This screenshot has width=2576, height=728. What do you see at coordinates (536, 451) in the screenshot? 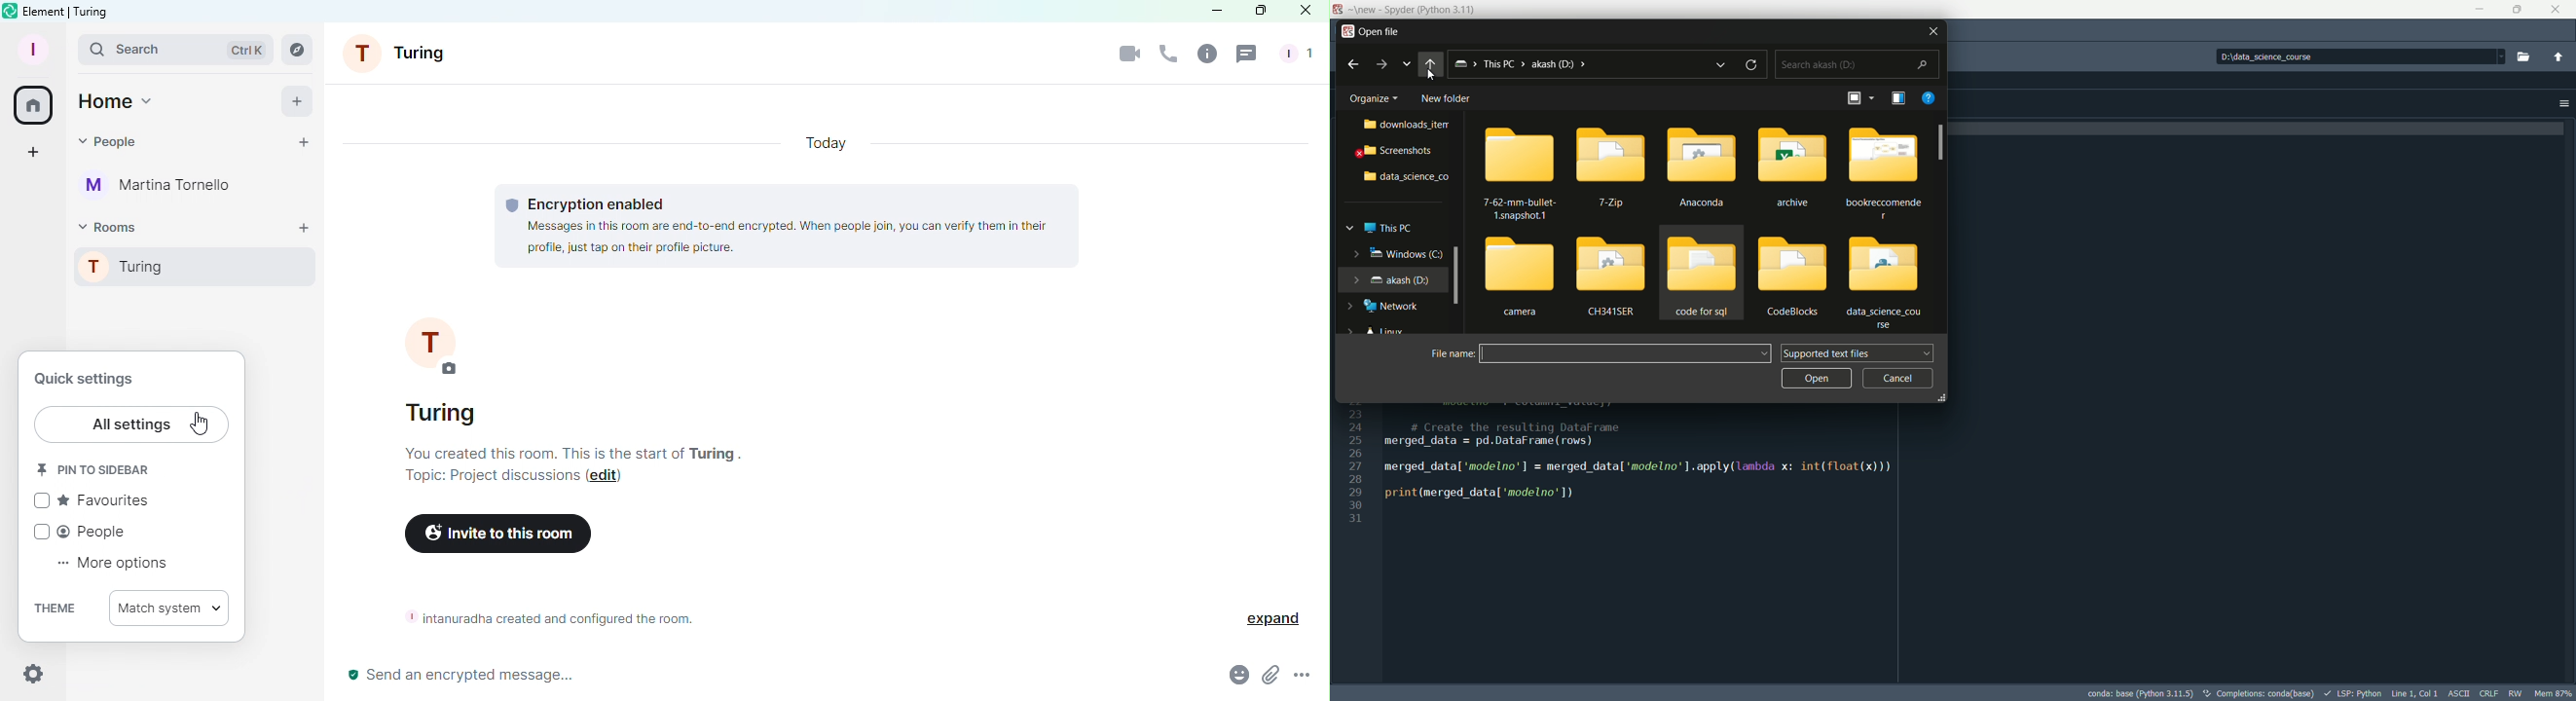
I see `you created this room. this is the start of` at bounding box center [536, 451].